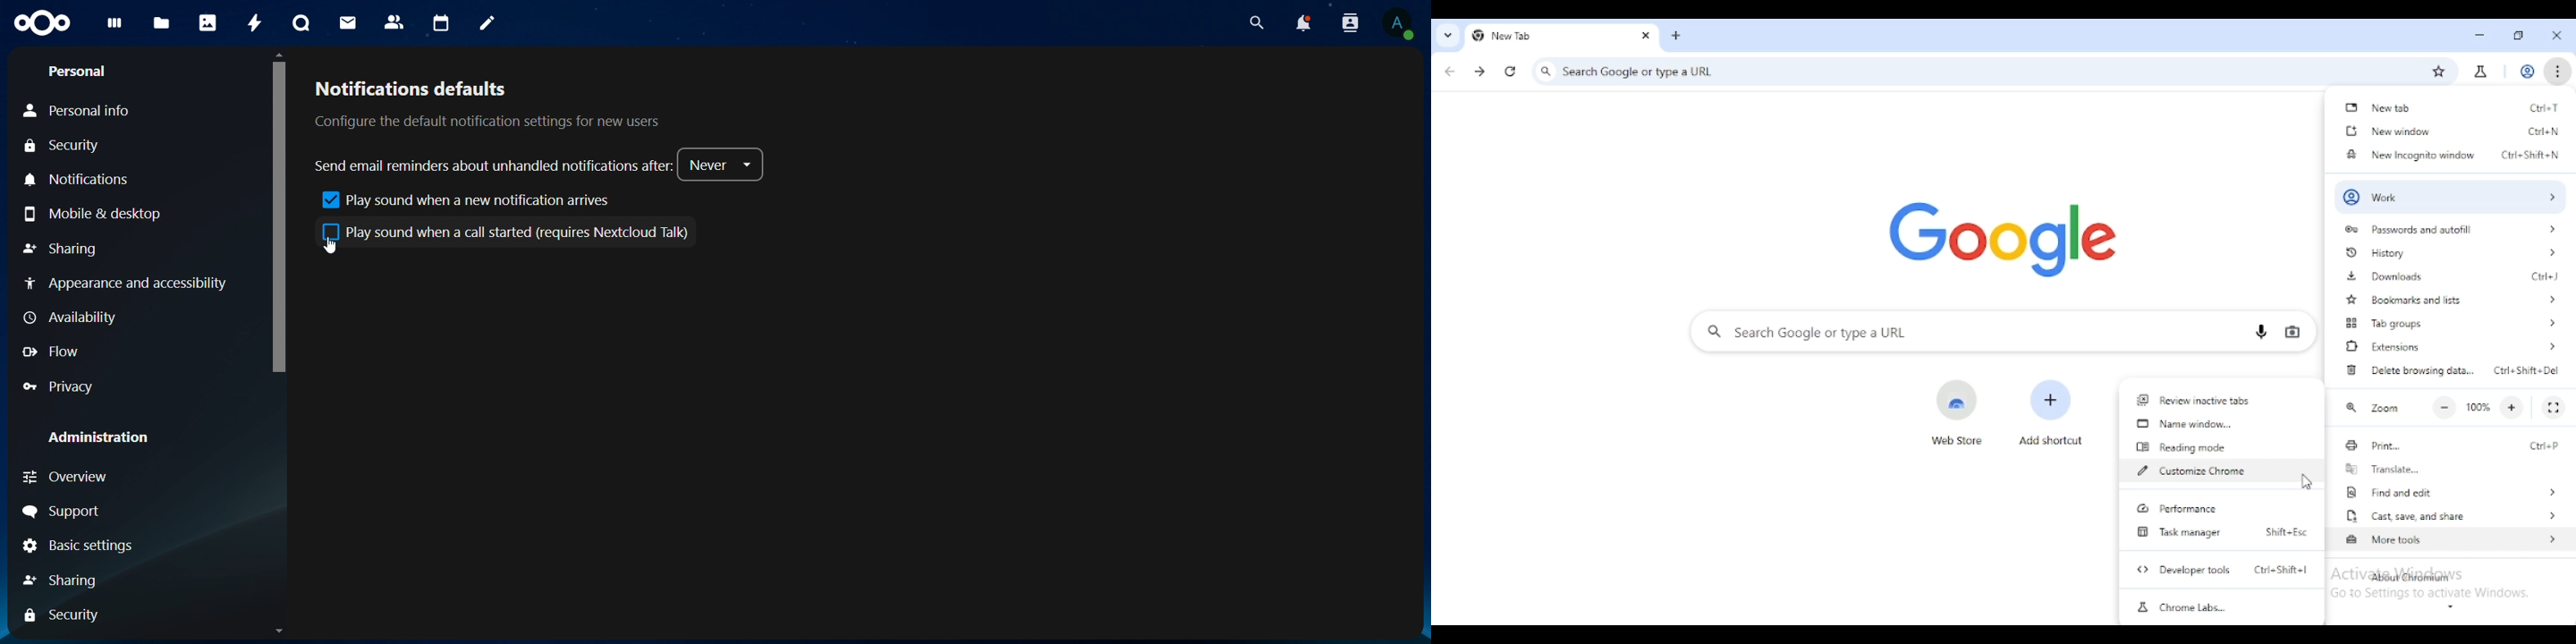 The image size is (2576, 644). Describe the element at coordinates (60, 581) in the screenshot. I see `Sharing` at that location.